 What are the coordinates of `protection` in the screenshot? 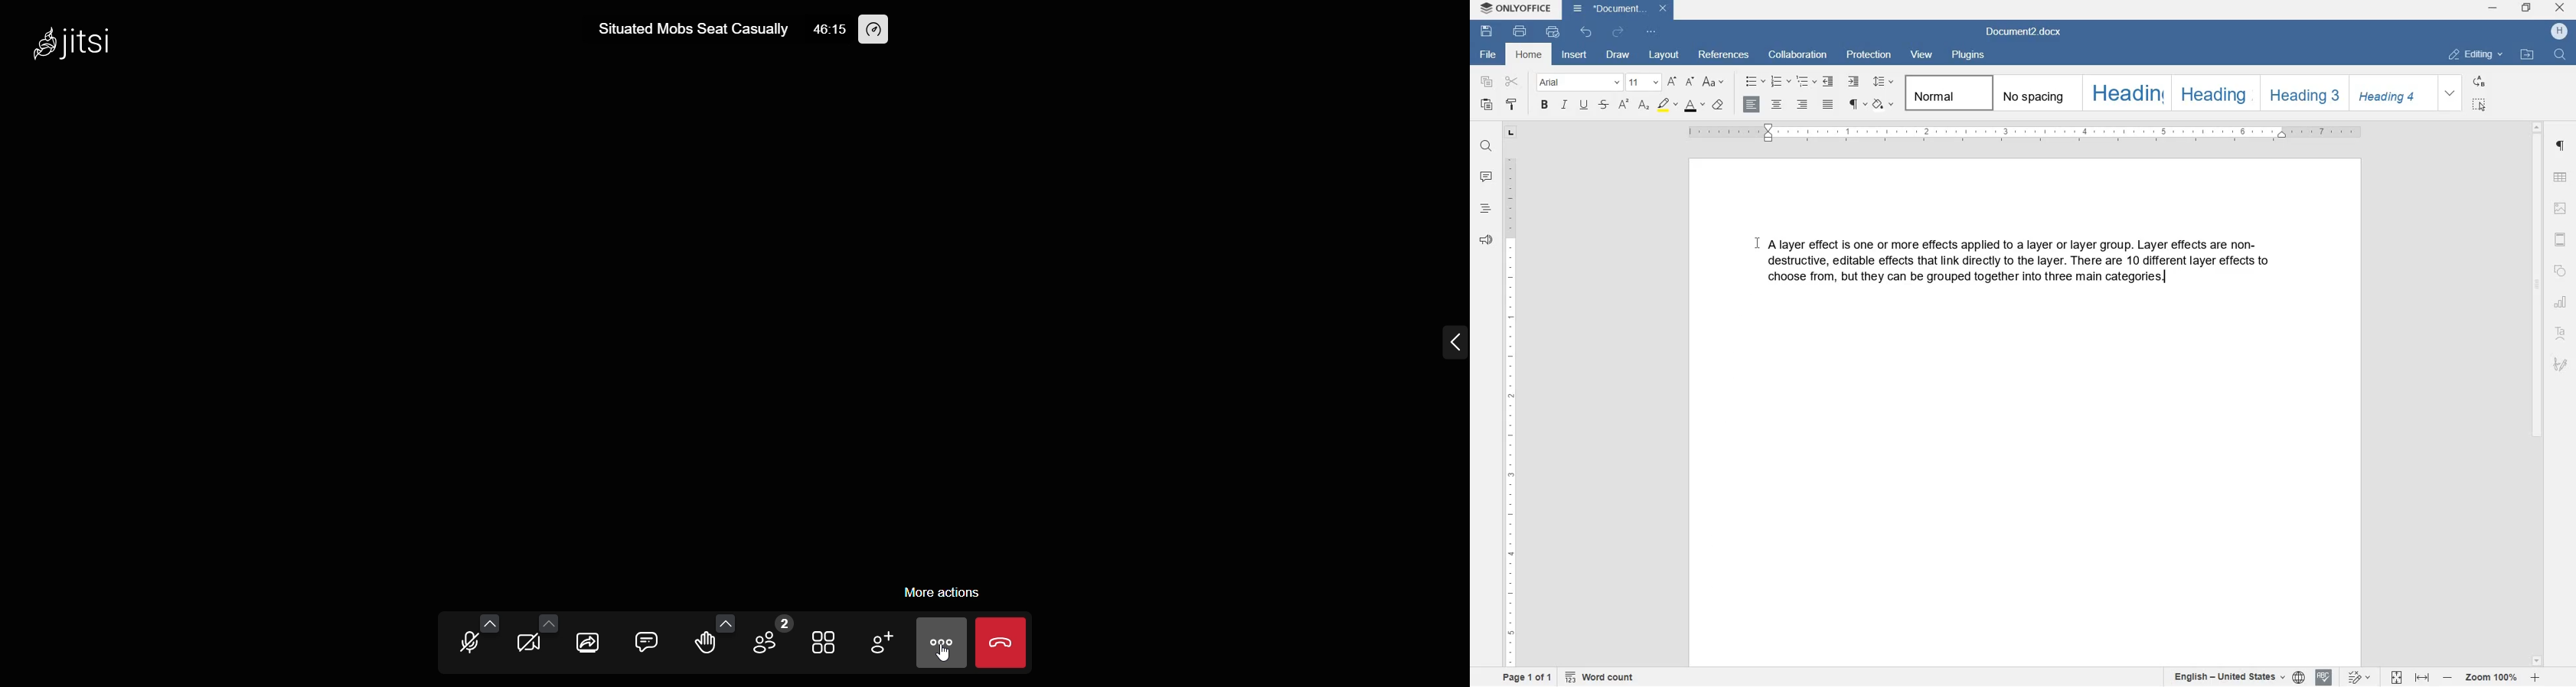 It's located at (1867, 56).